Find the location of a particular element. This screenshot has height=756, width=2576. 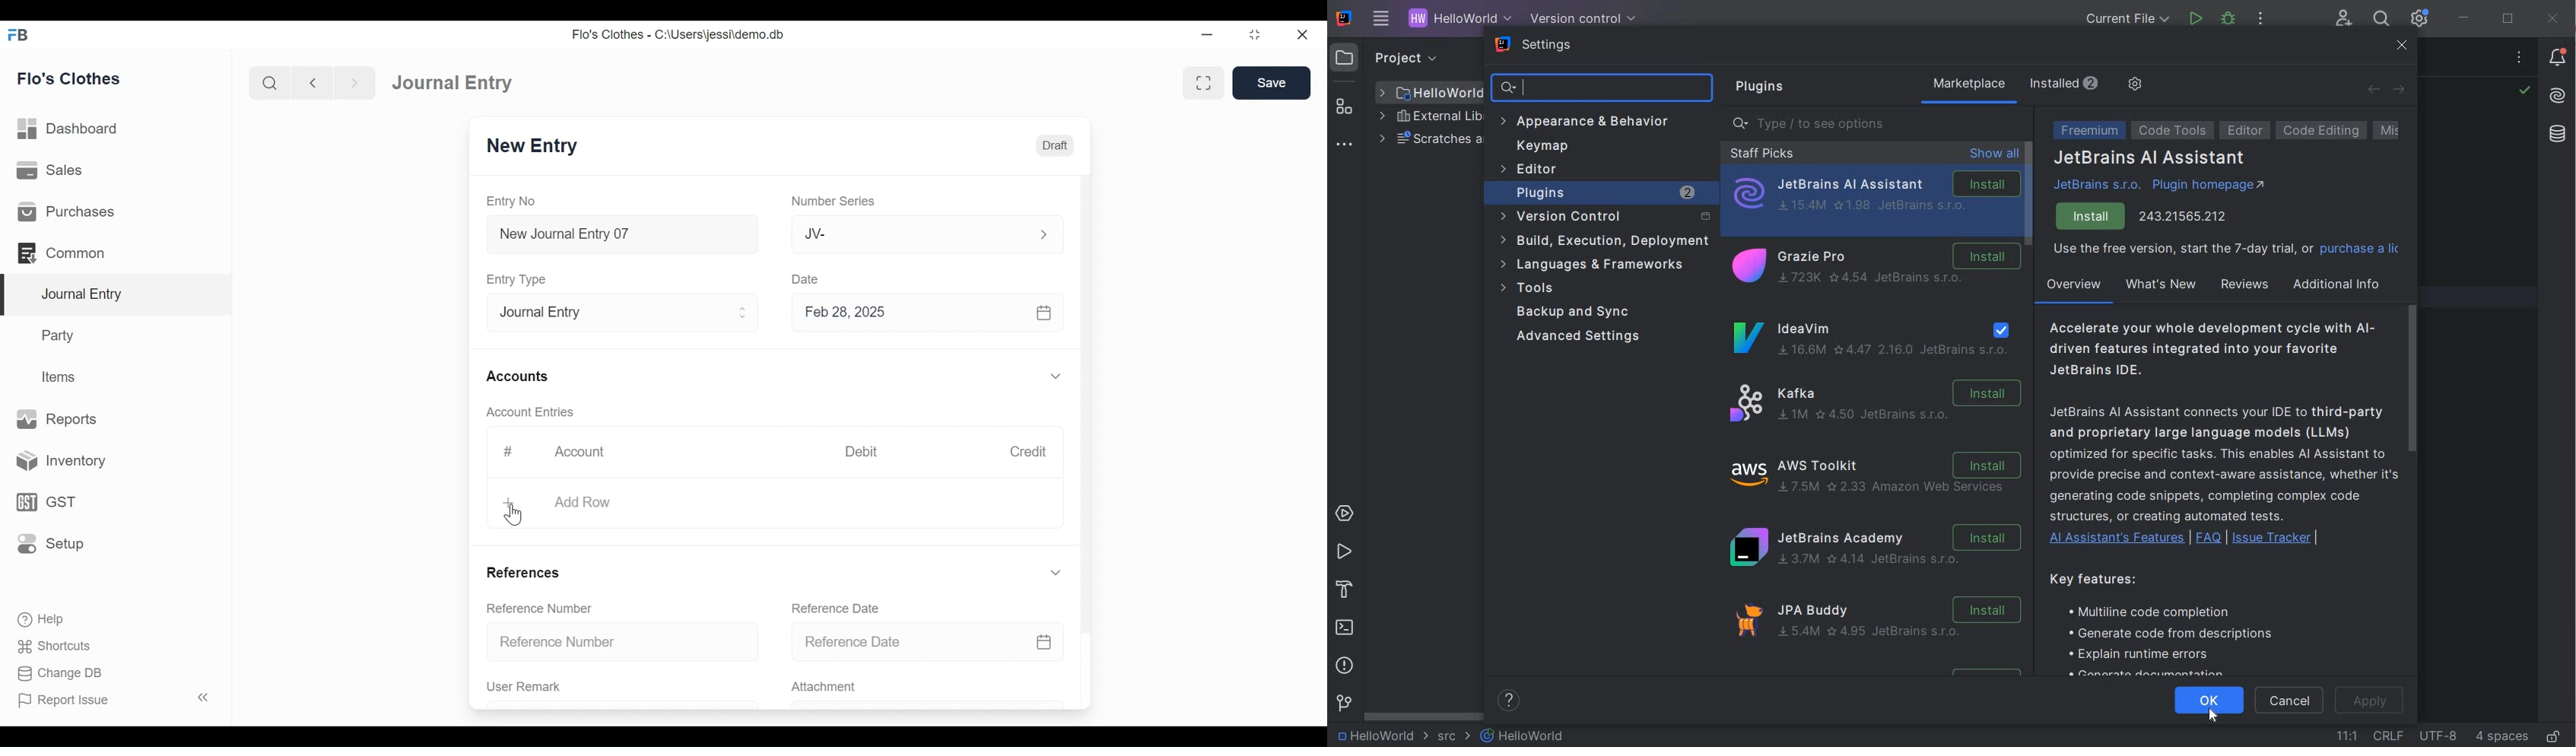

Expand is located at coordinates (1056, 376).